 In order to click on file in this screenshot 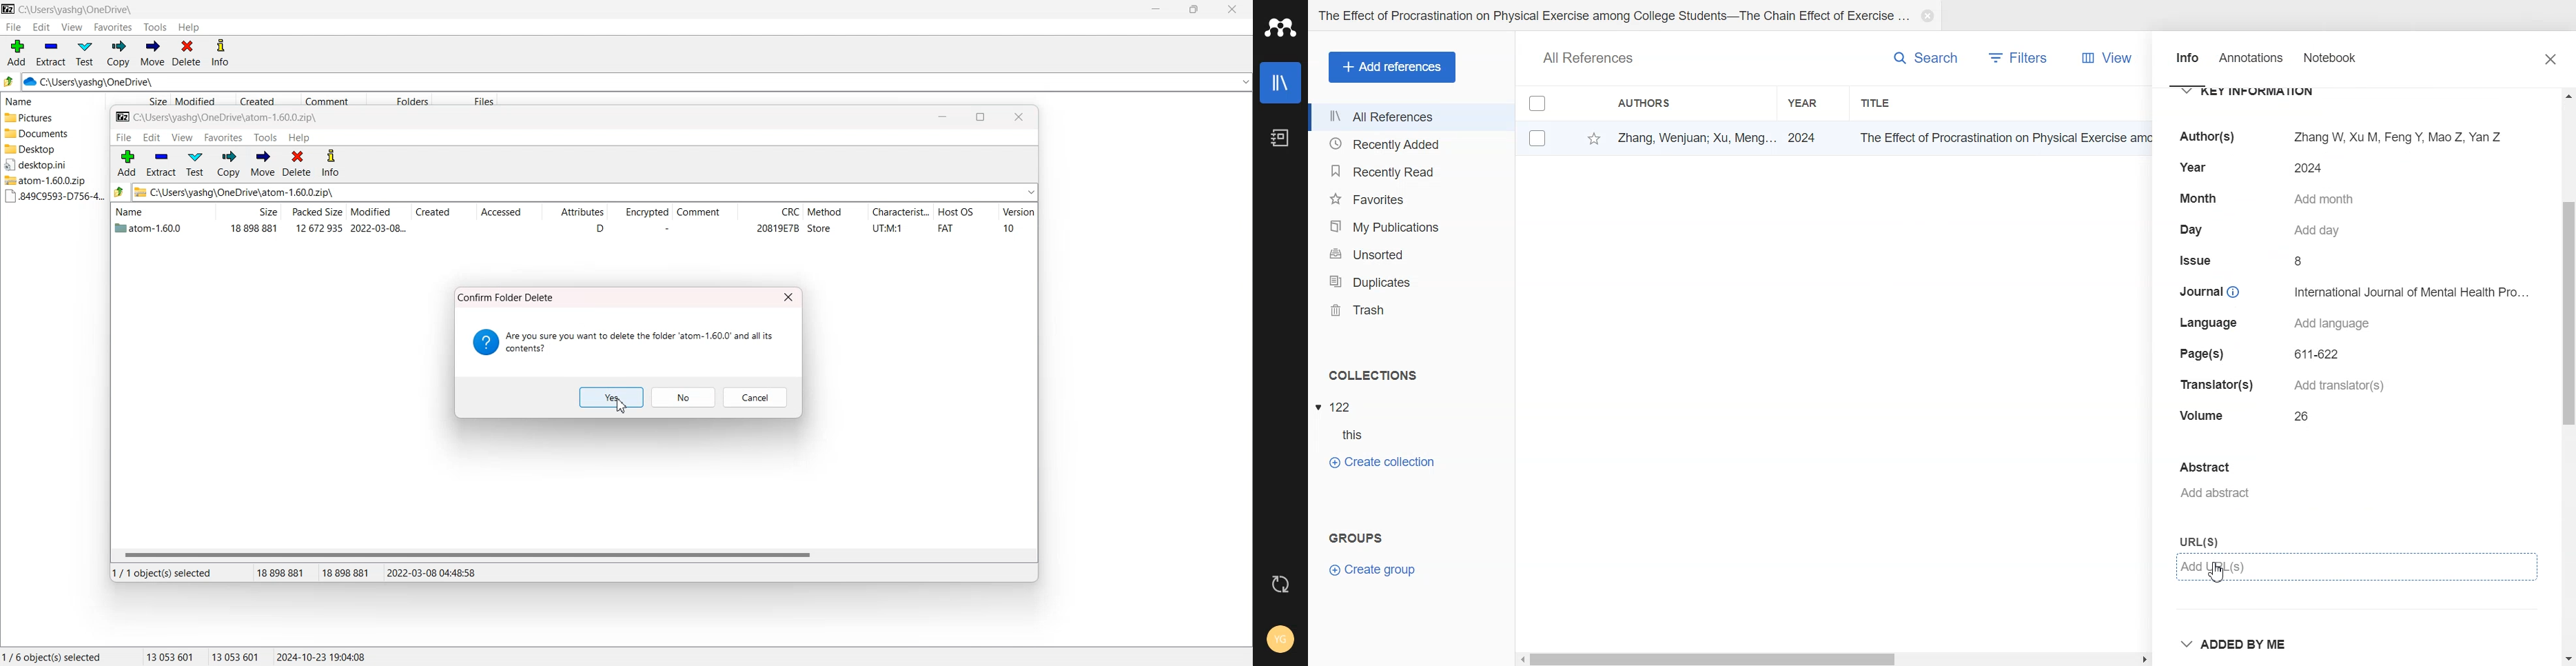, I will do `click(123, 138)`.